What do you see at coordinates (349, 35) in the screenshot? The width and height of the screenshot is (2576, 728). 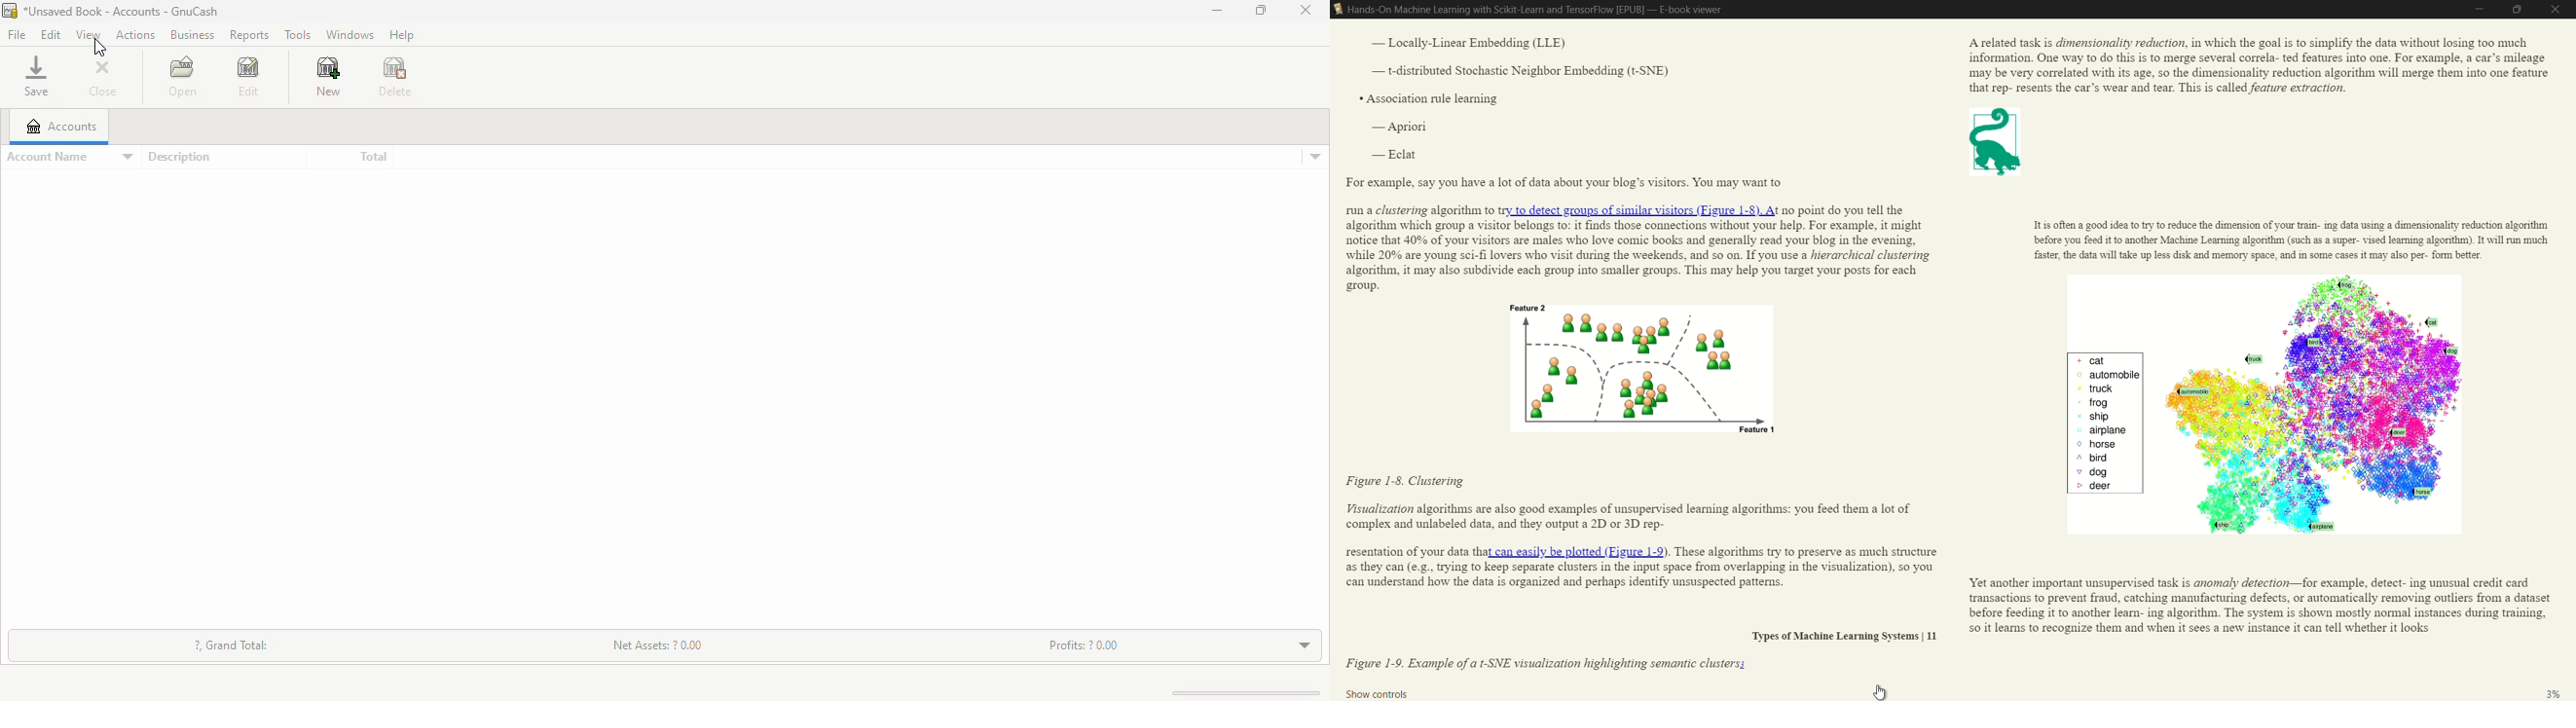 I see `windows` at bounding box center [349, 35].